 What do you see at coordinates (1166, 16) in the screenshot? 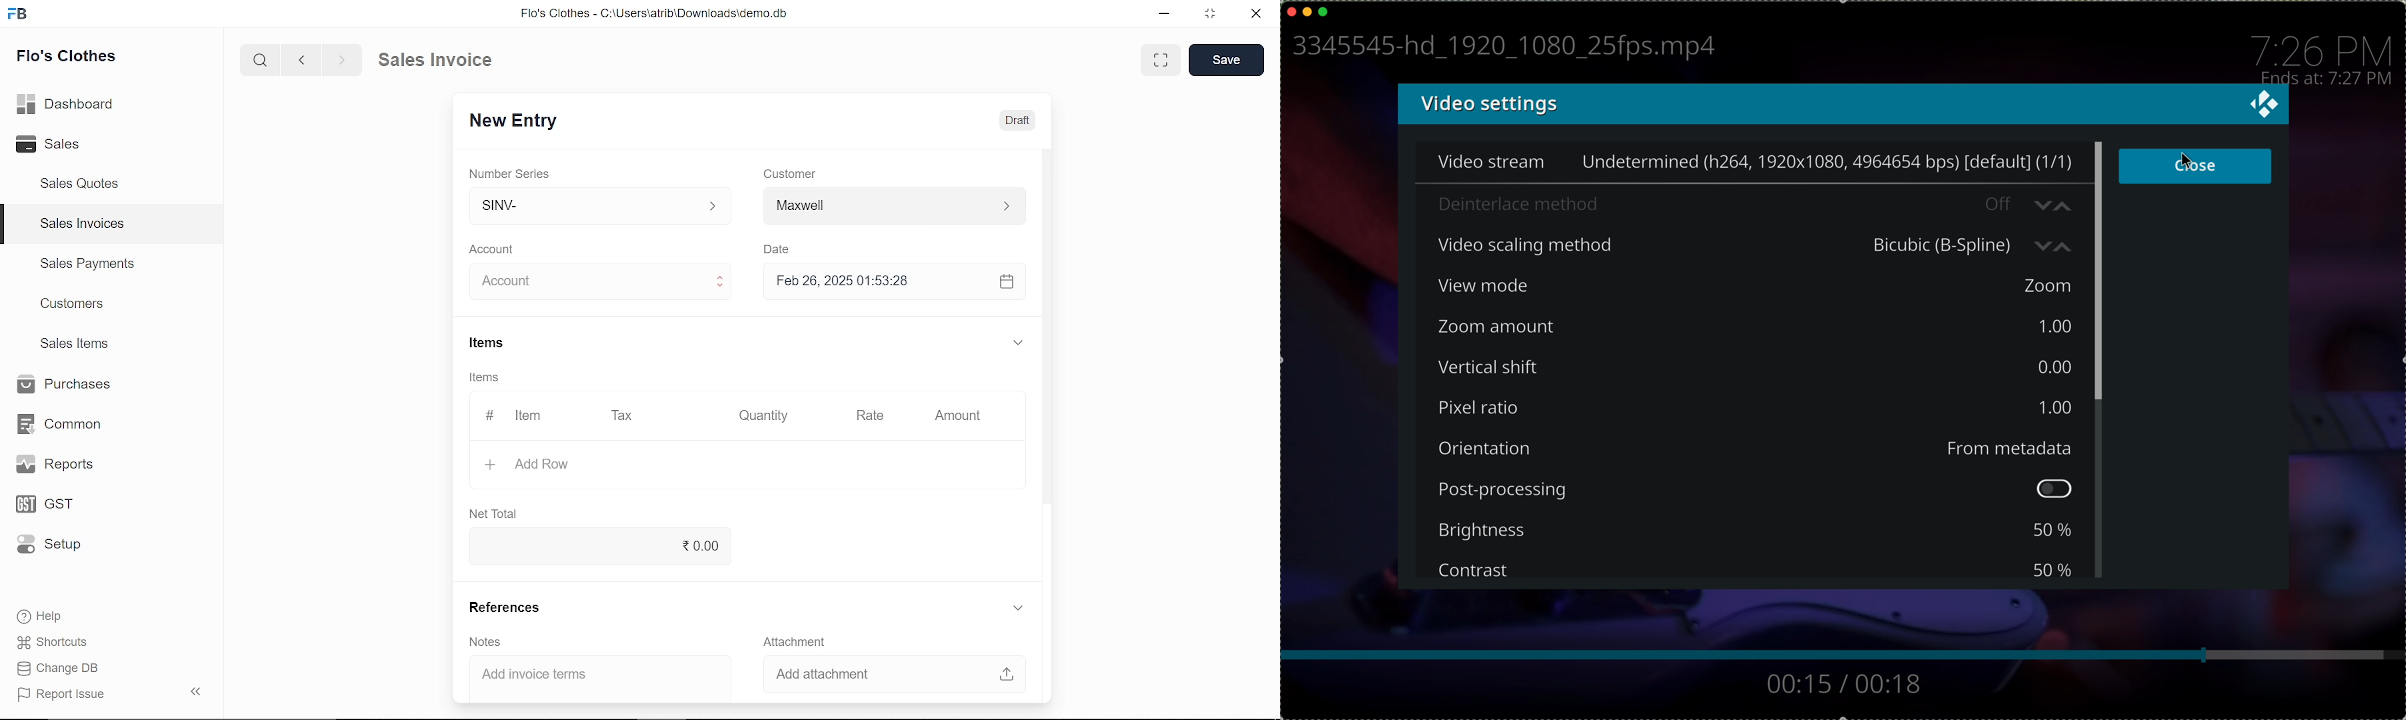
I see `minimize` at bounding box center [1166, 16].